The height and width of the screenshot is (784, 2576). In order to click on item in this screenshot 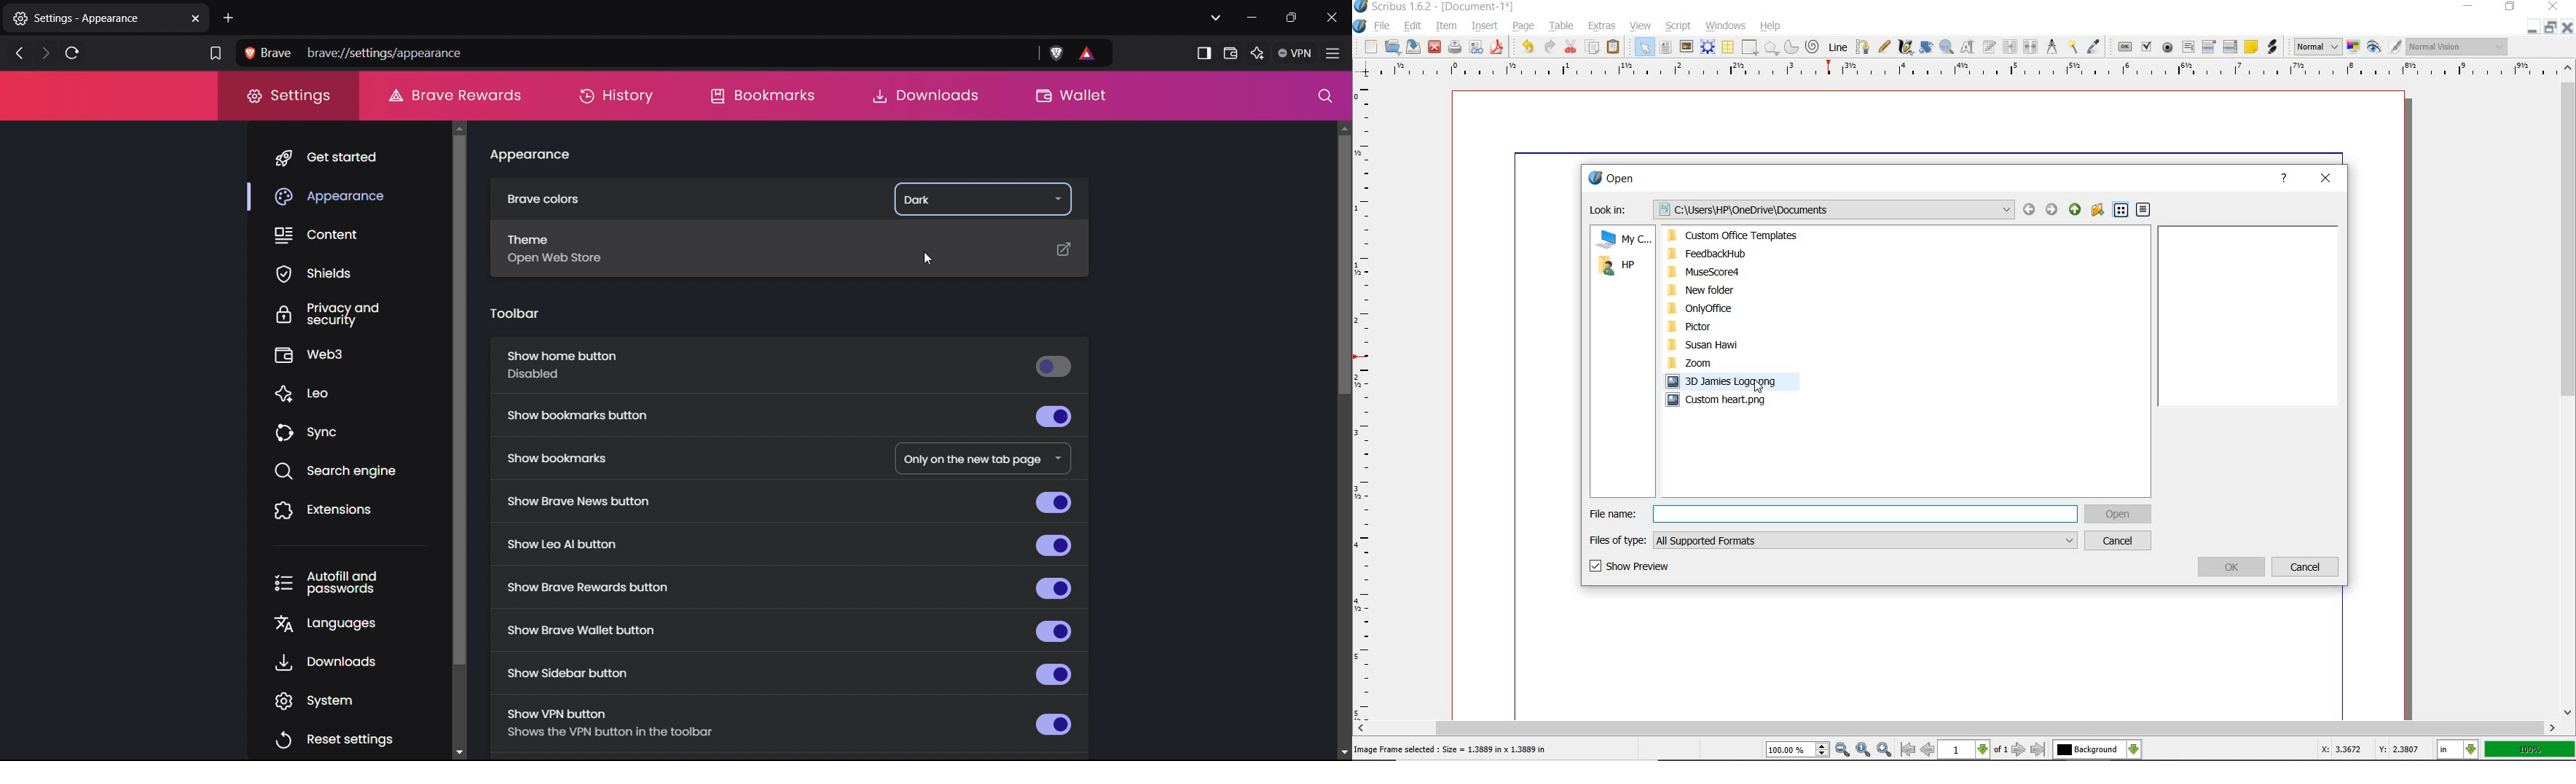, I will do `click(1446, 26)`.